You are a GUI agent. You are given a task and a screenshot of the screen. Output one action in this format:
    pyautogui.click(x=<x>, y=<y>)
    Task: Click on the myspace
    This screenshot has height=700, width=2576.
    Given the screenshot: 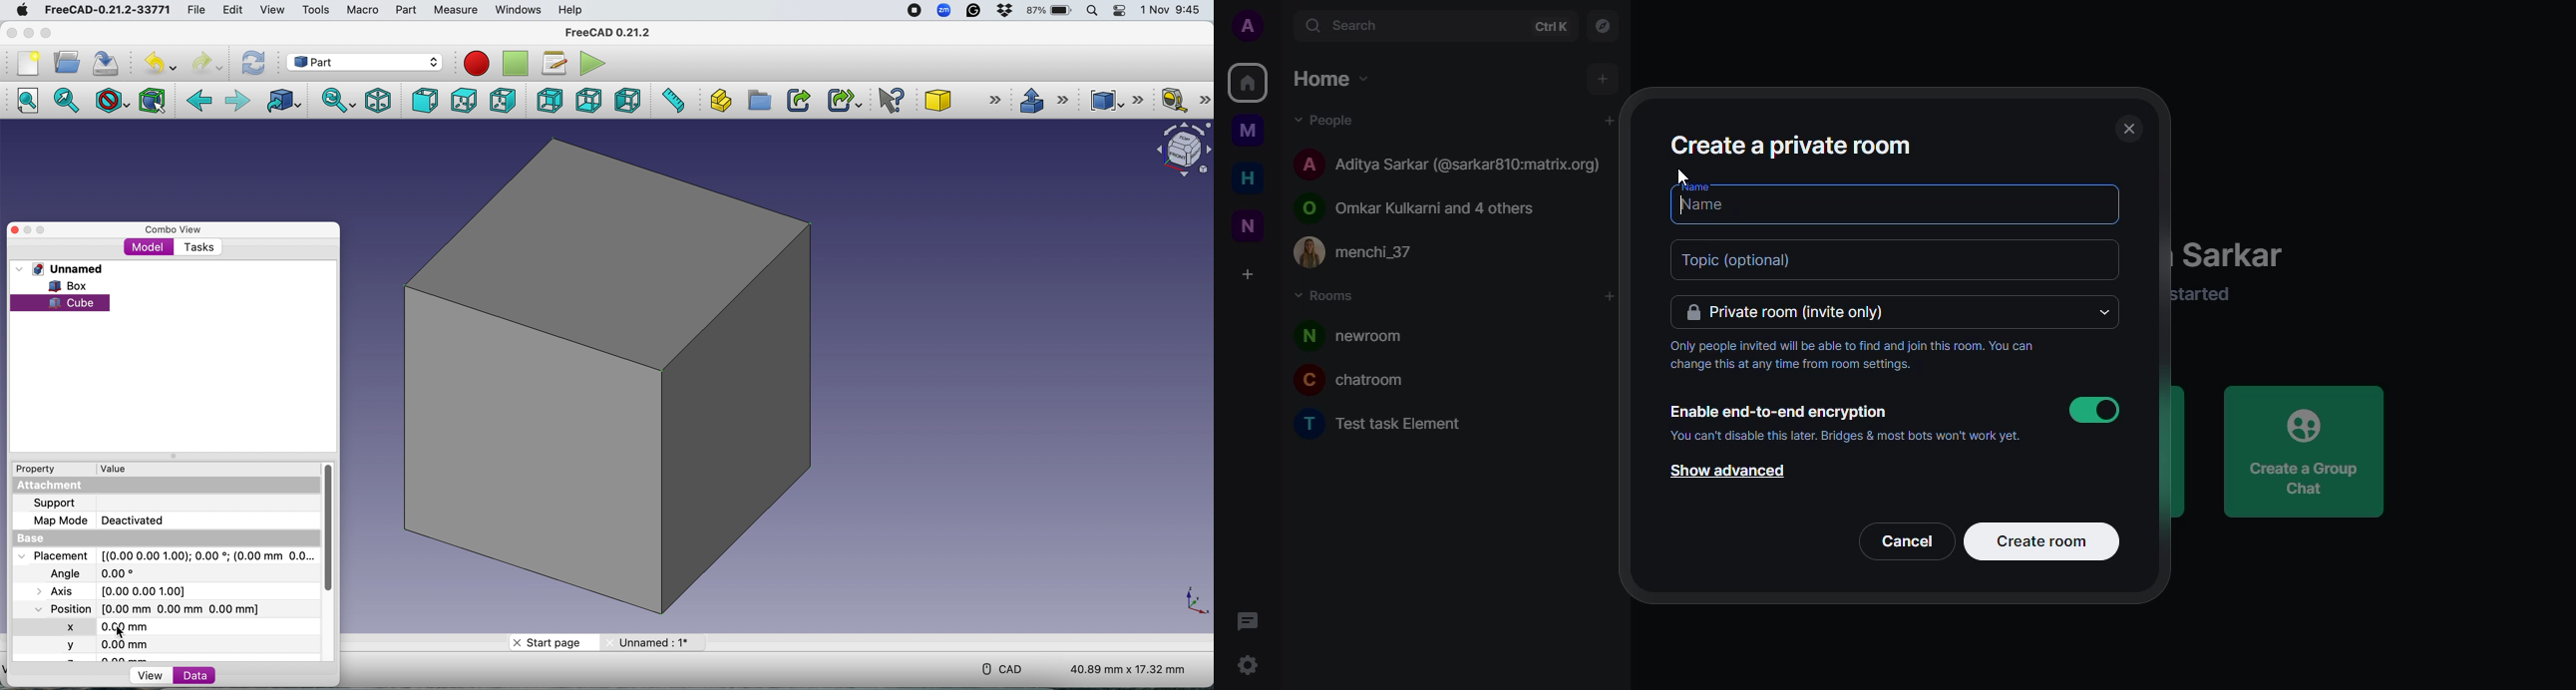 What is the action you would take?
    pyautogui.click(x=1249, y=131)
    